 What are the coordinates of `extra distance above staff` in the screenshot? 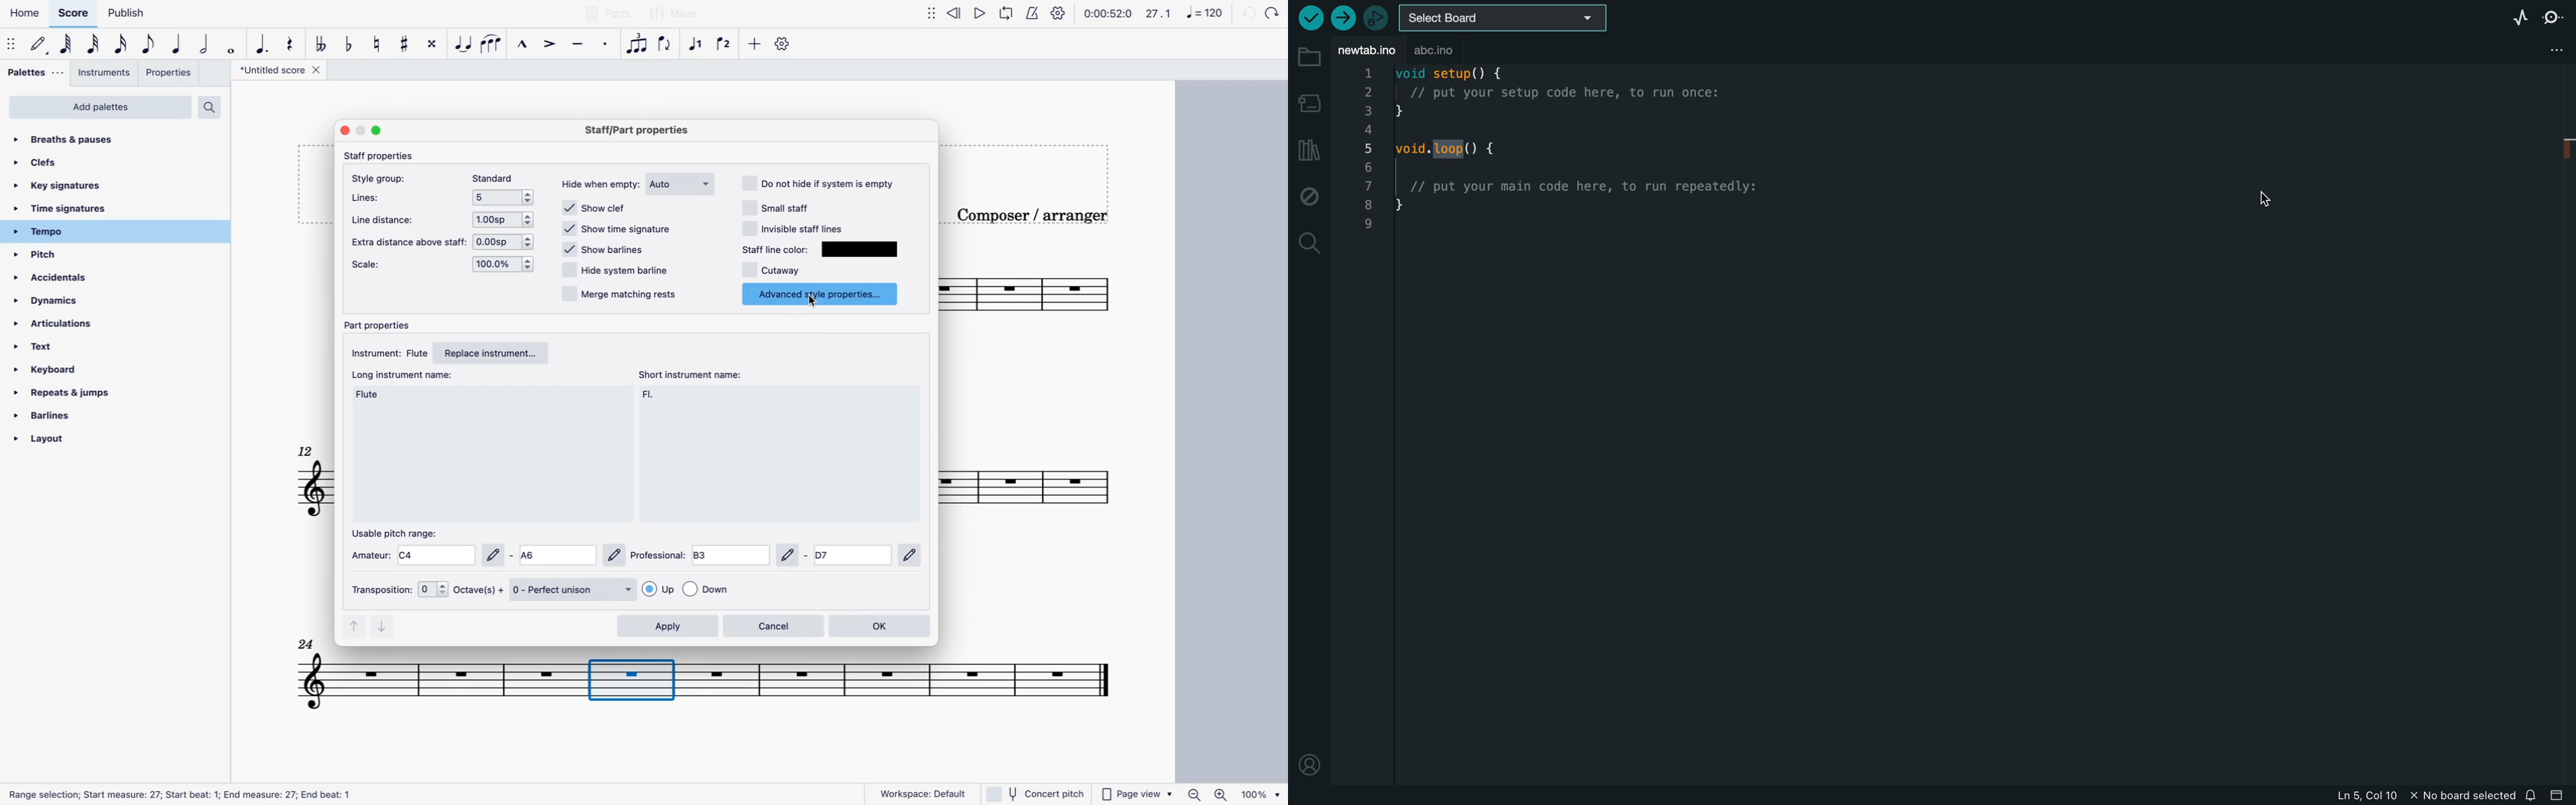 It's located at (409, 242).